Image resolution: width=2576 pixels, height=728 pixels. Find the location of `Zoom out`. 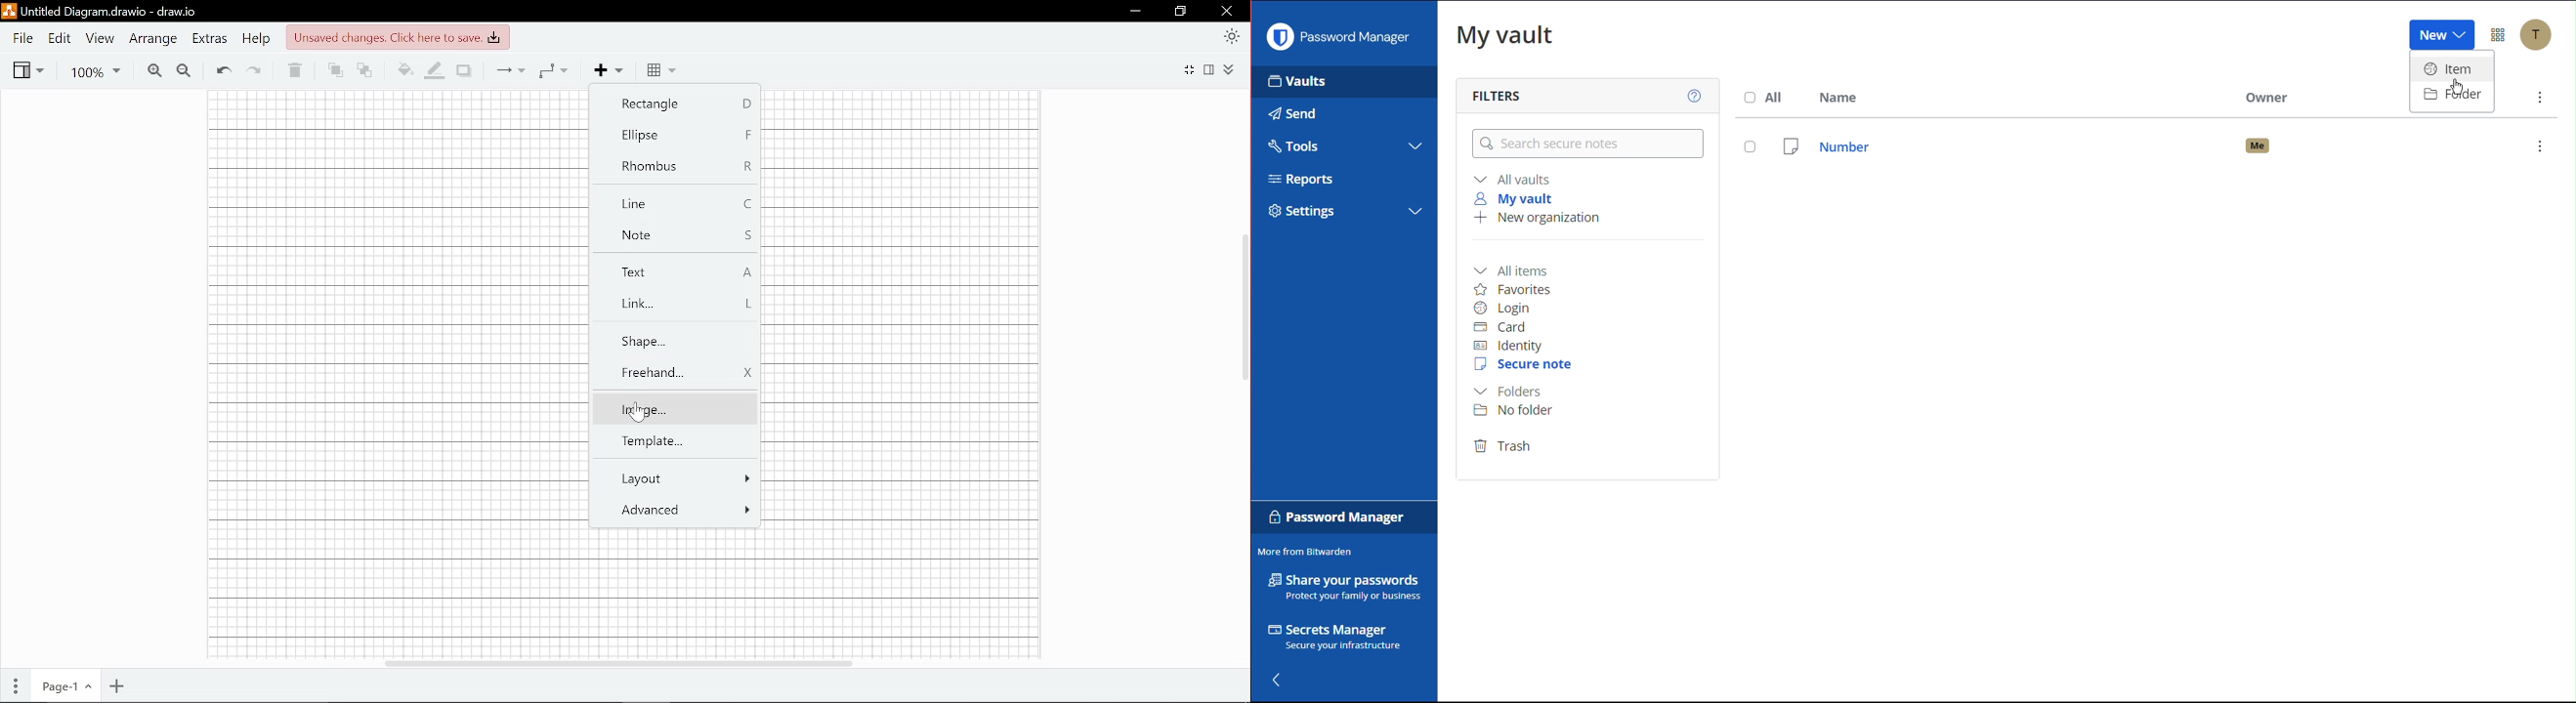

Zoom out is located at coordinates (186, 71).